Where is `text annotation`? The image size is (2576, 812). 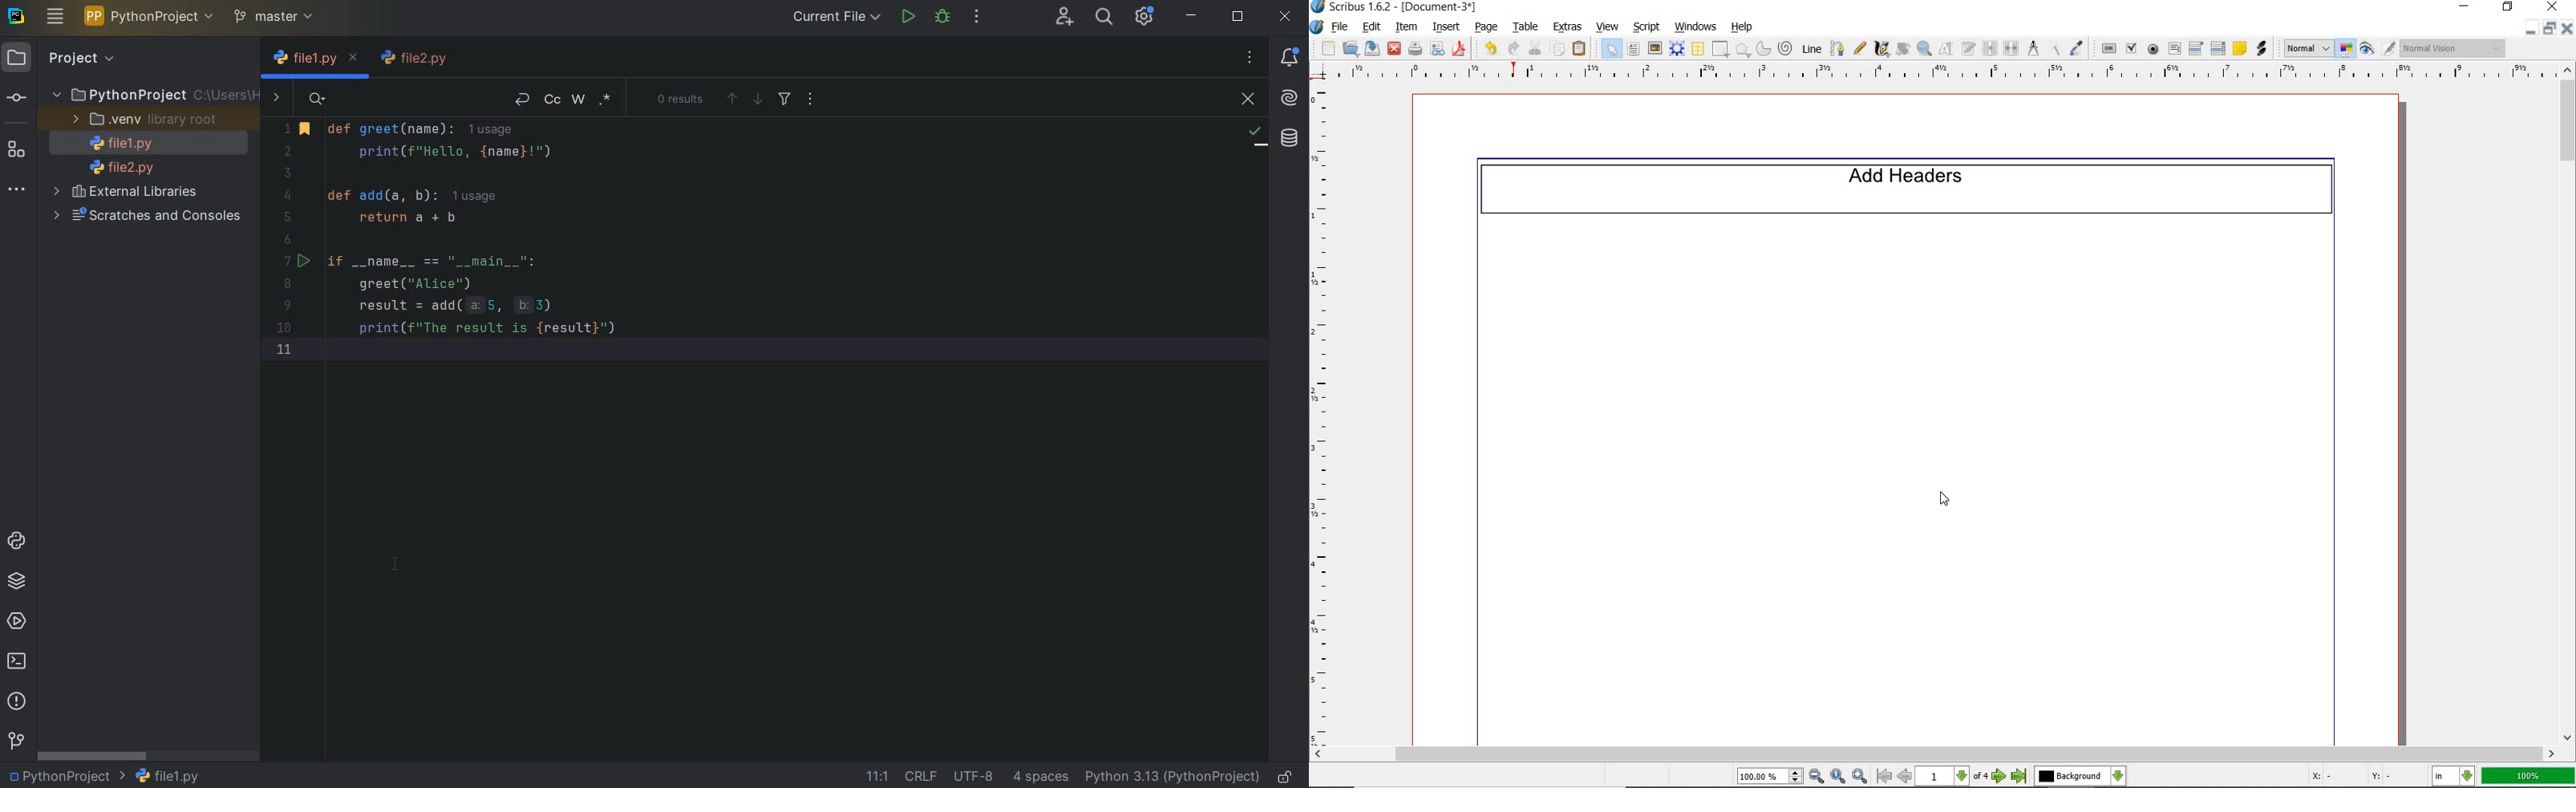
text annotation is located at coordinates (2240, 48).